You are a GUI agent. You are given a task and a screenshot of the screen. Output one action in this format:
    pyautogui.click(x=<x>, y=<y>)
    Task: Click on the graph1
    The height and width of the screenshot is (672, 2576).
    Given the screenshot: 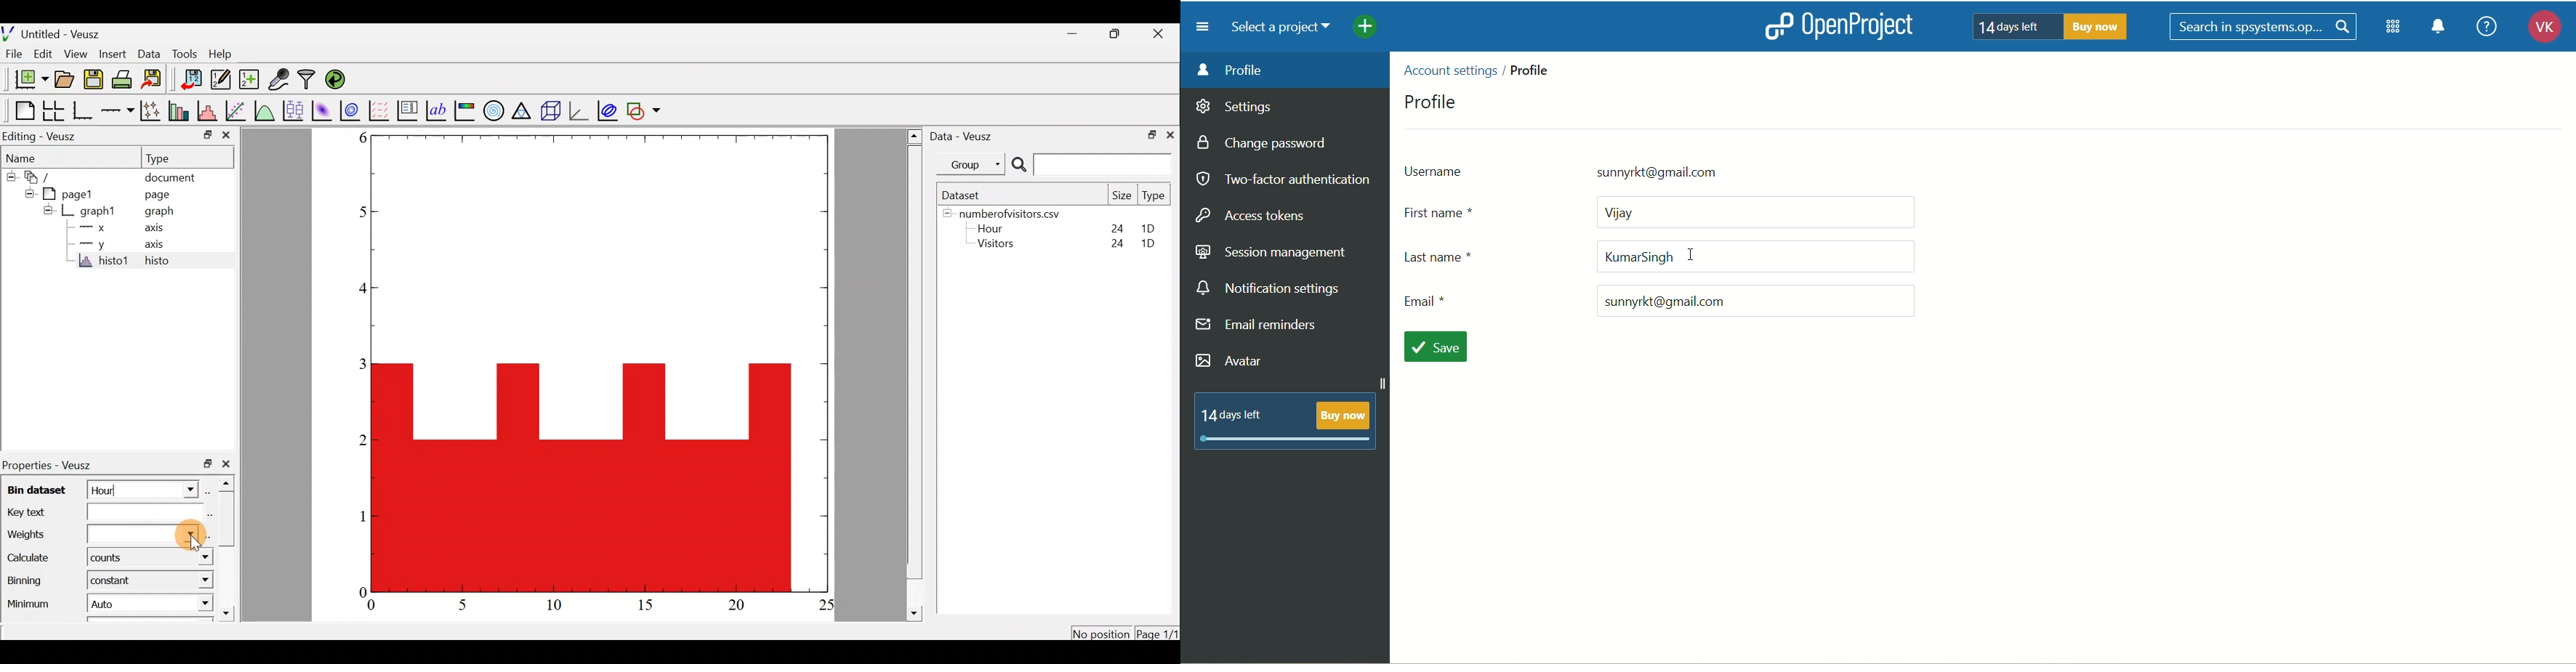 What is the action you would take?
    pyautogui.click(x=99, y=210)
    